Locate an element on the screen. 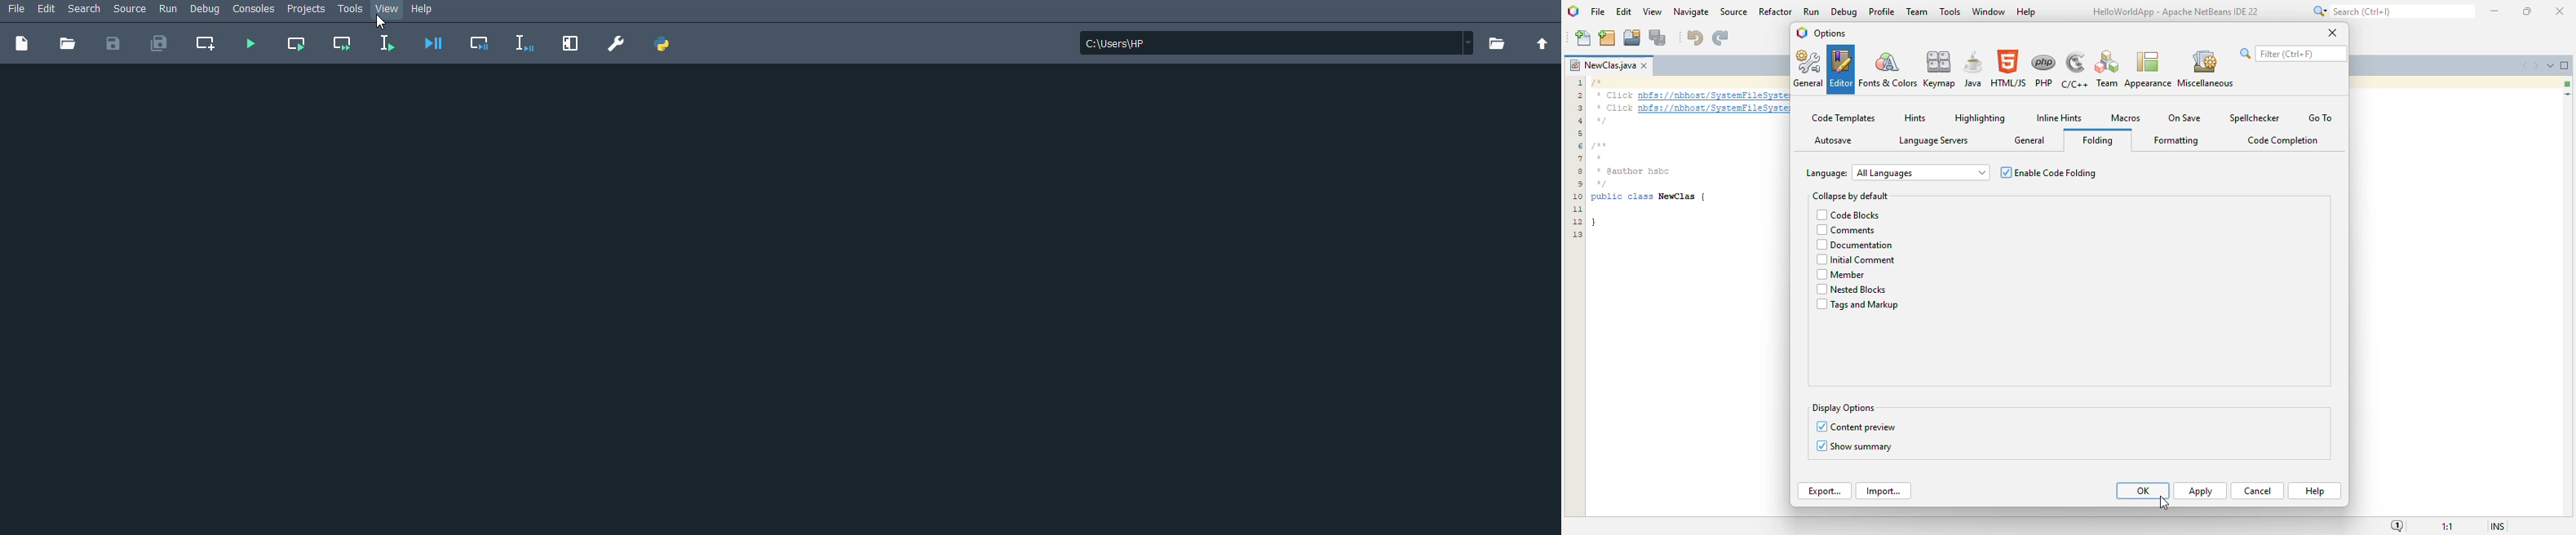  Apply is located at coordinates (2201, 491).